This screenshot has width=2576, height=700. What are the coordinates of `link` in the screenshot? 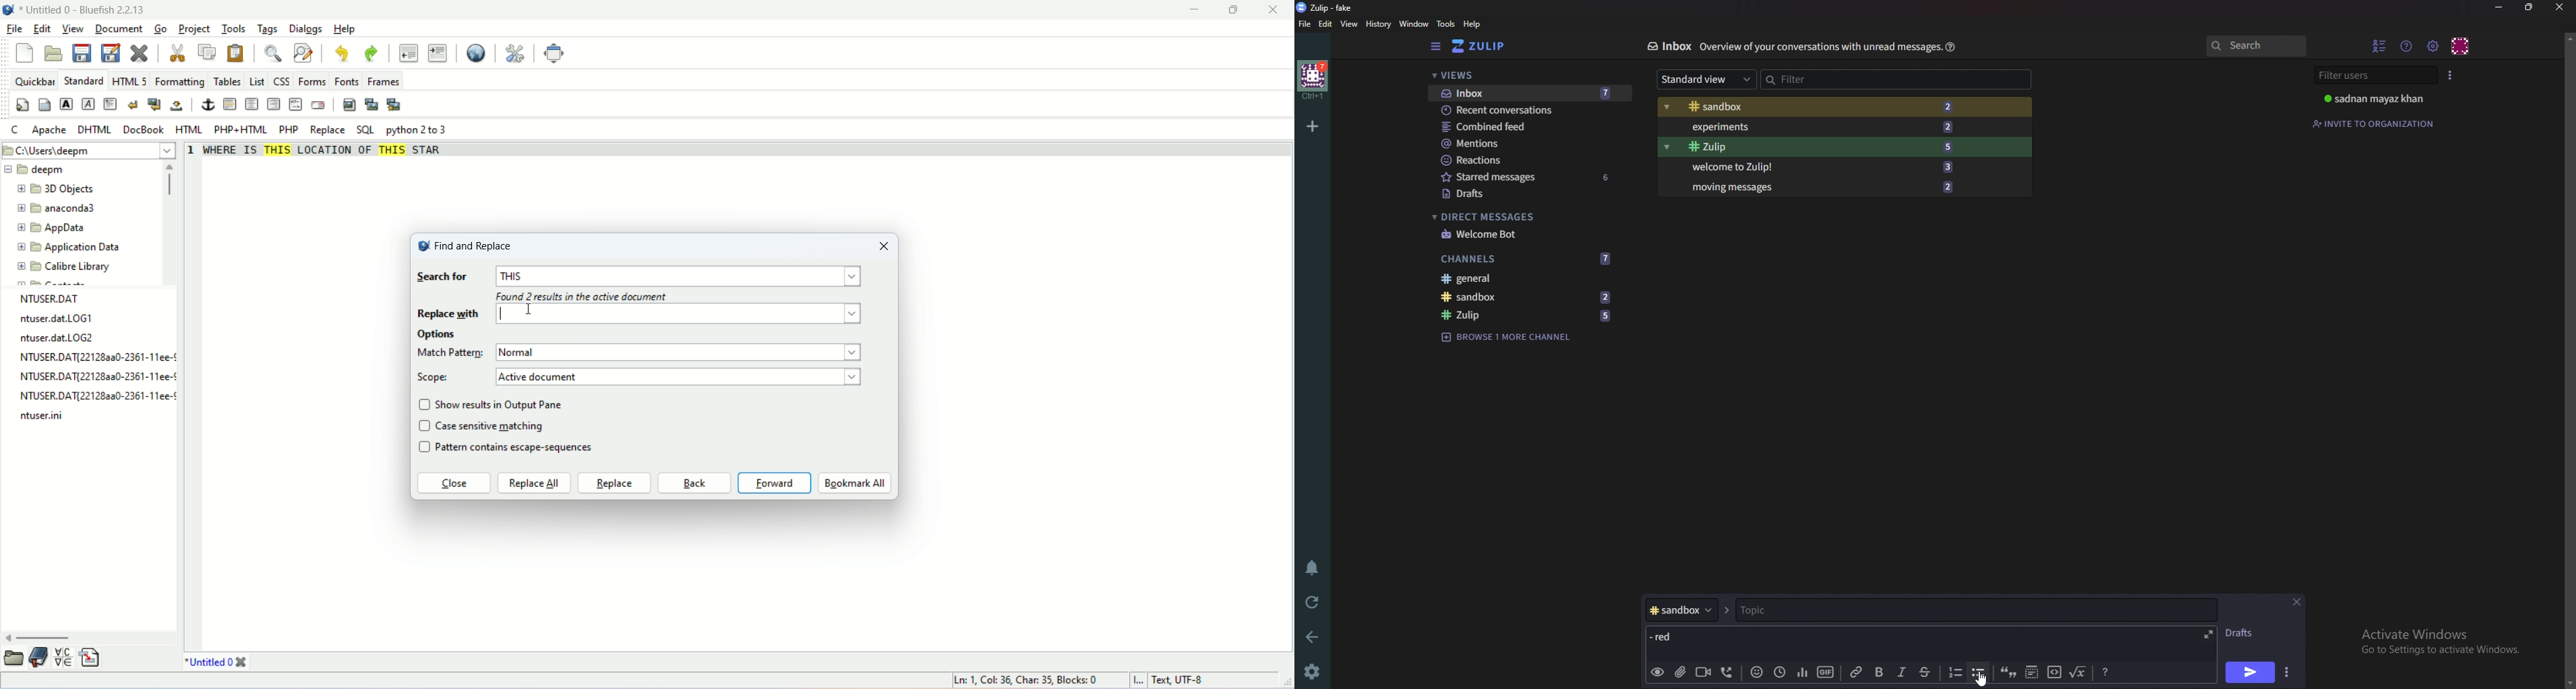 It's located at (1859, 672).